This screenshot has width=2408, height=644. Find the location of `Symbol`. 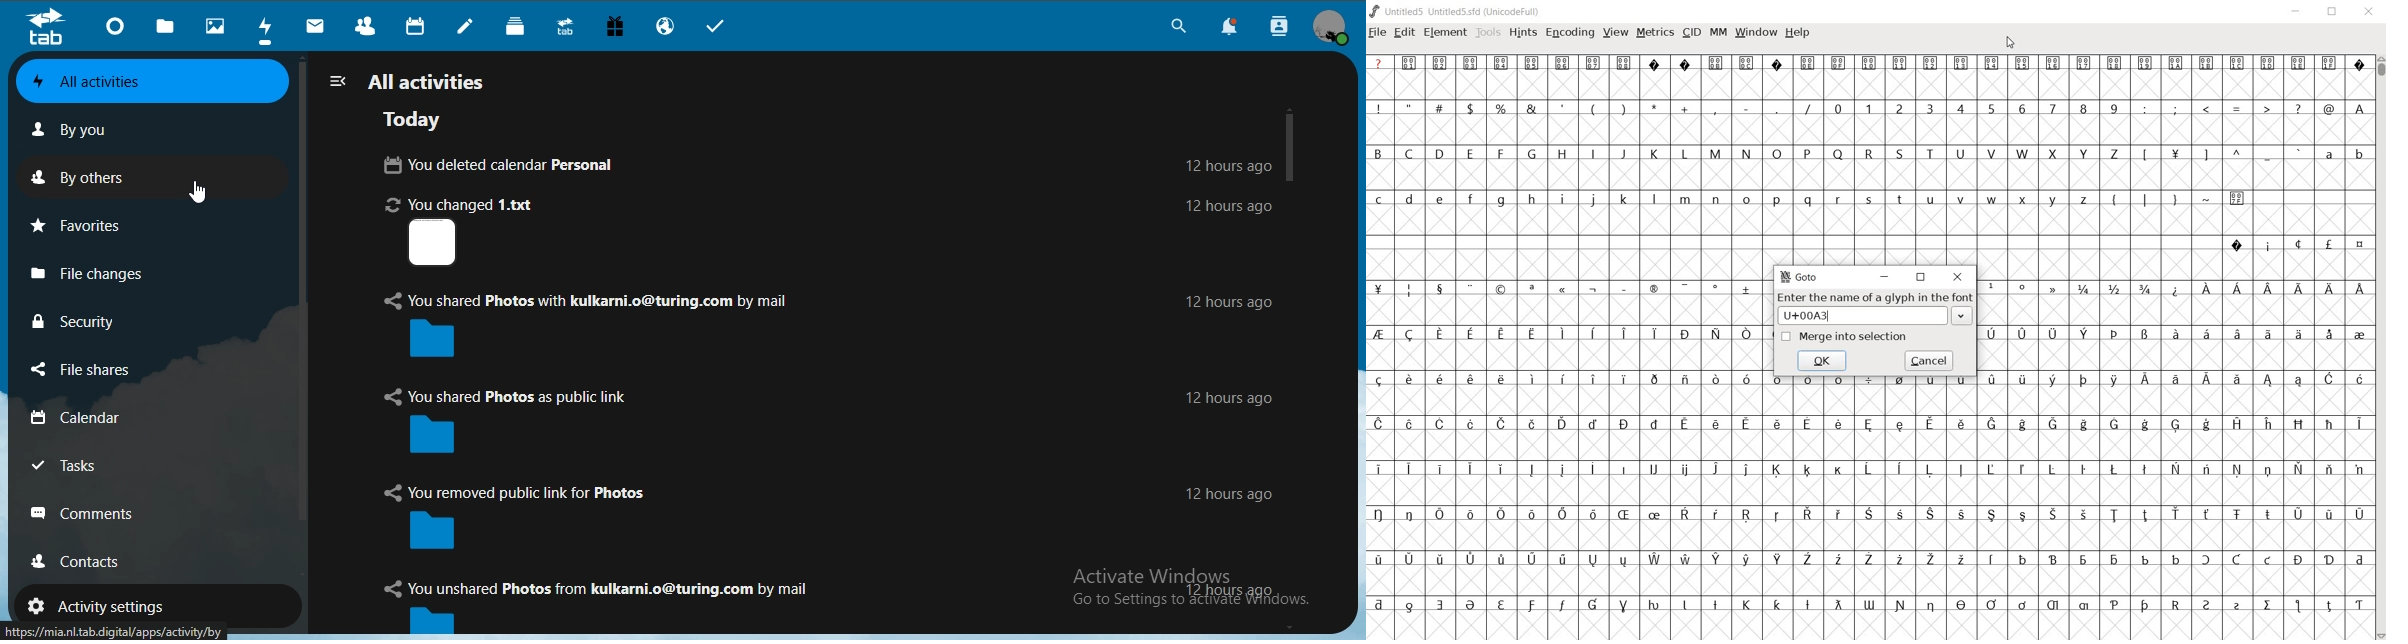

Symbol is located at coordinates (2206, 380).